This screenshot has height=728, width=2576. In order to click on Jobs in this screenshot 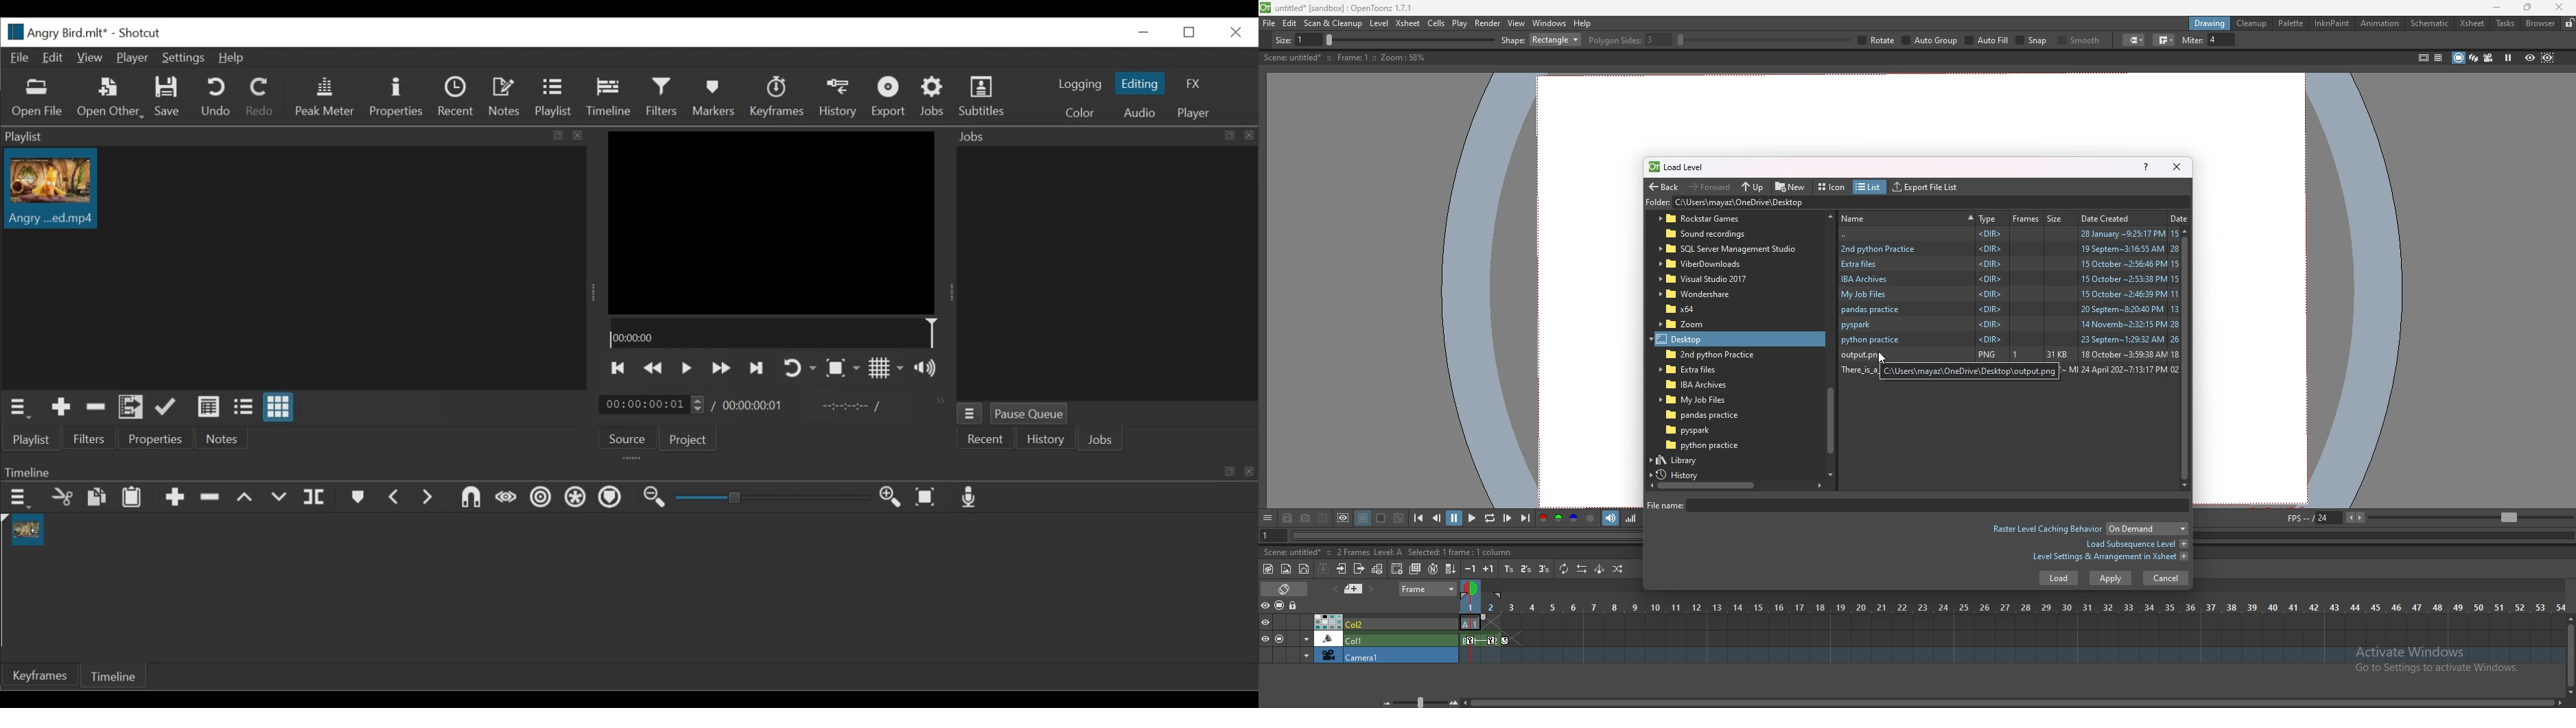, I will do `click(935, 97)`.